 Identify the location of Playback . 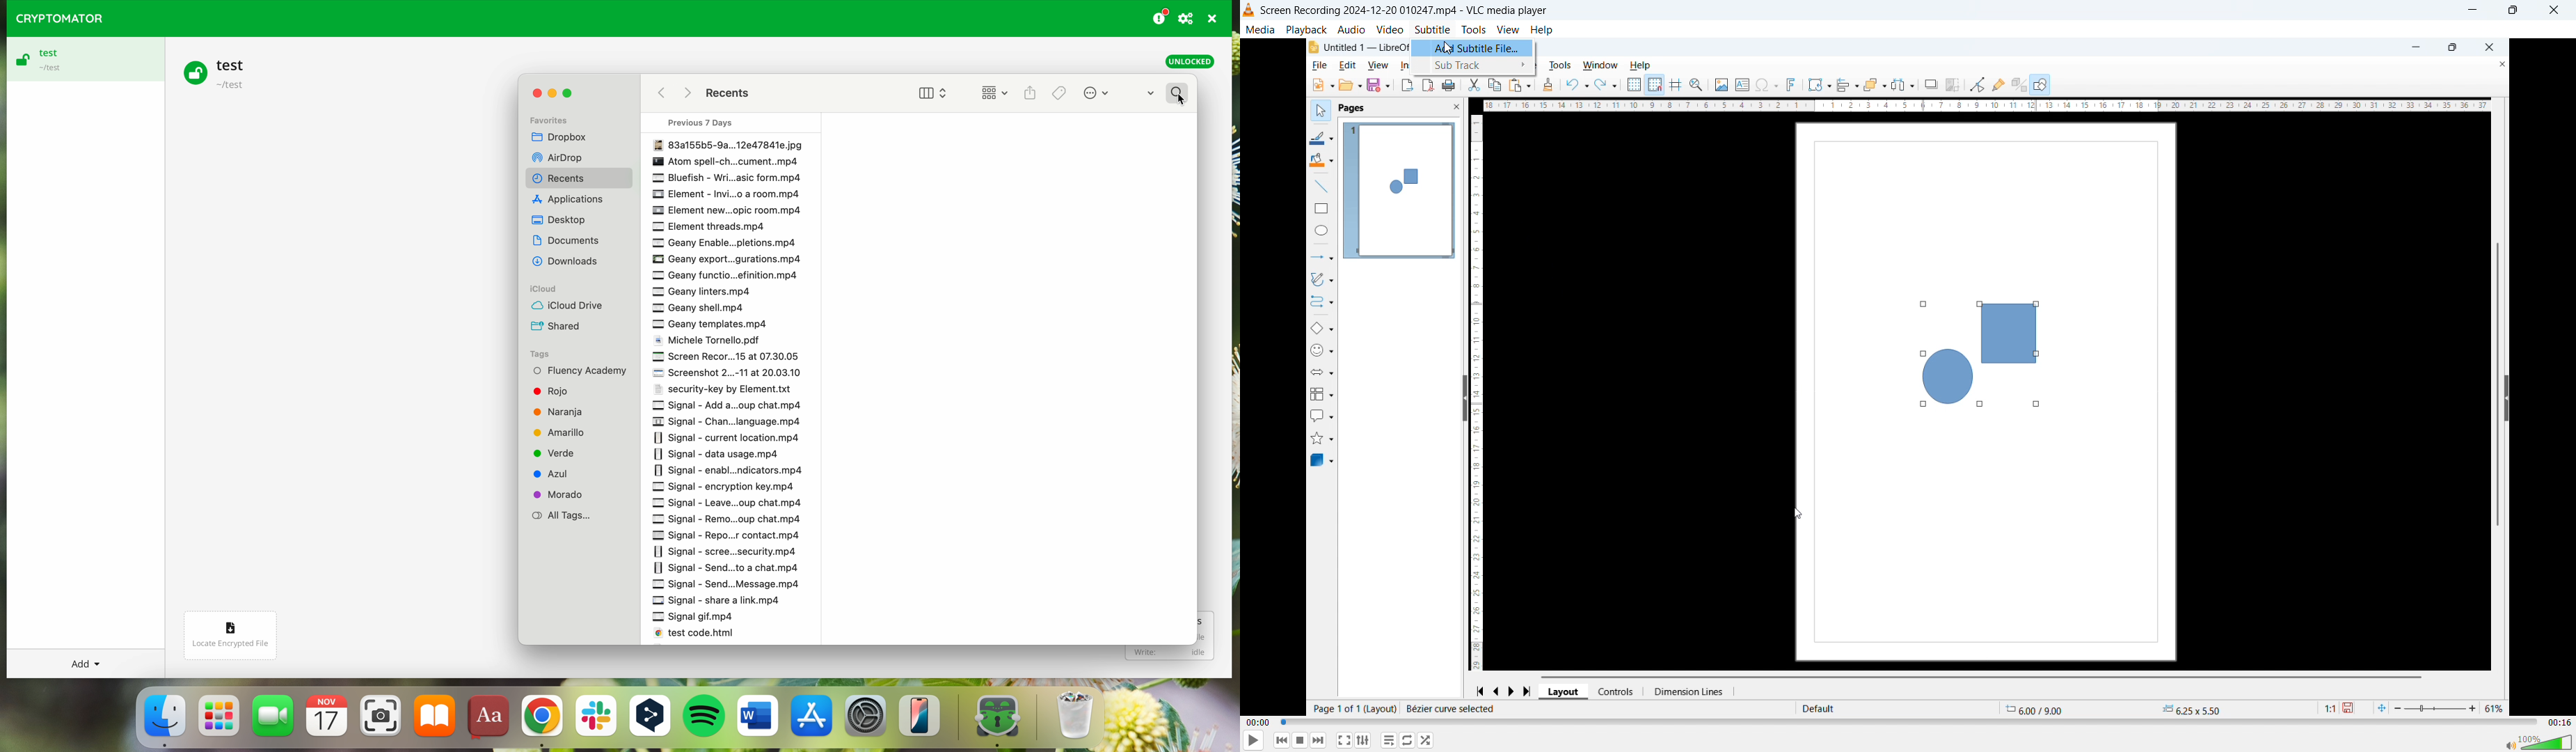
(1306, 29).